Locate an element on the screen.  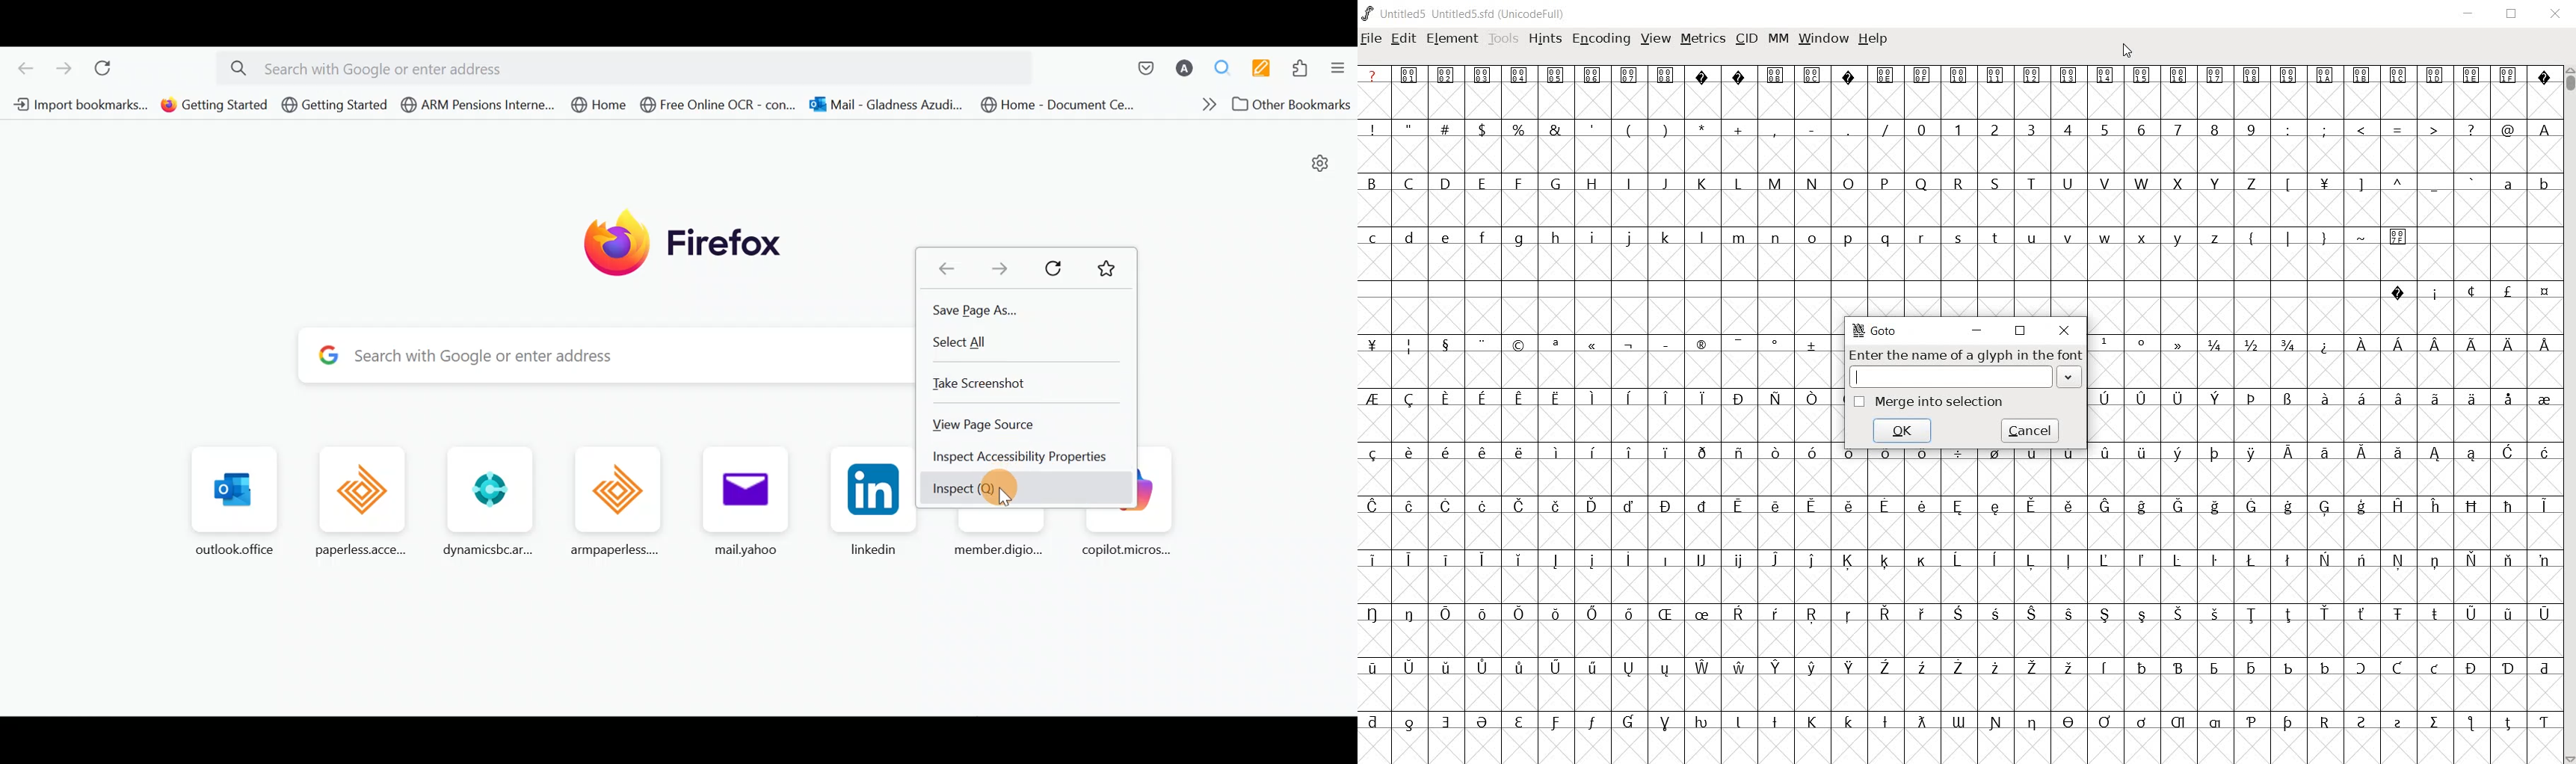
ENCODING is located at coordinates (1600, 40).